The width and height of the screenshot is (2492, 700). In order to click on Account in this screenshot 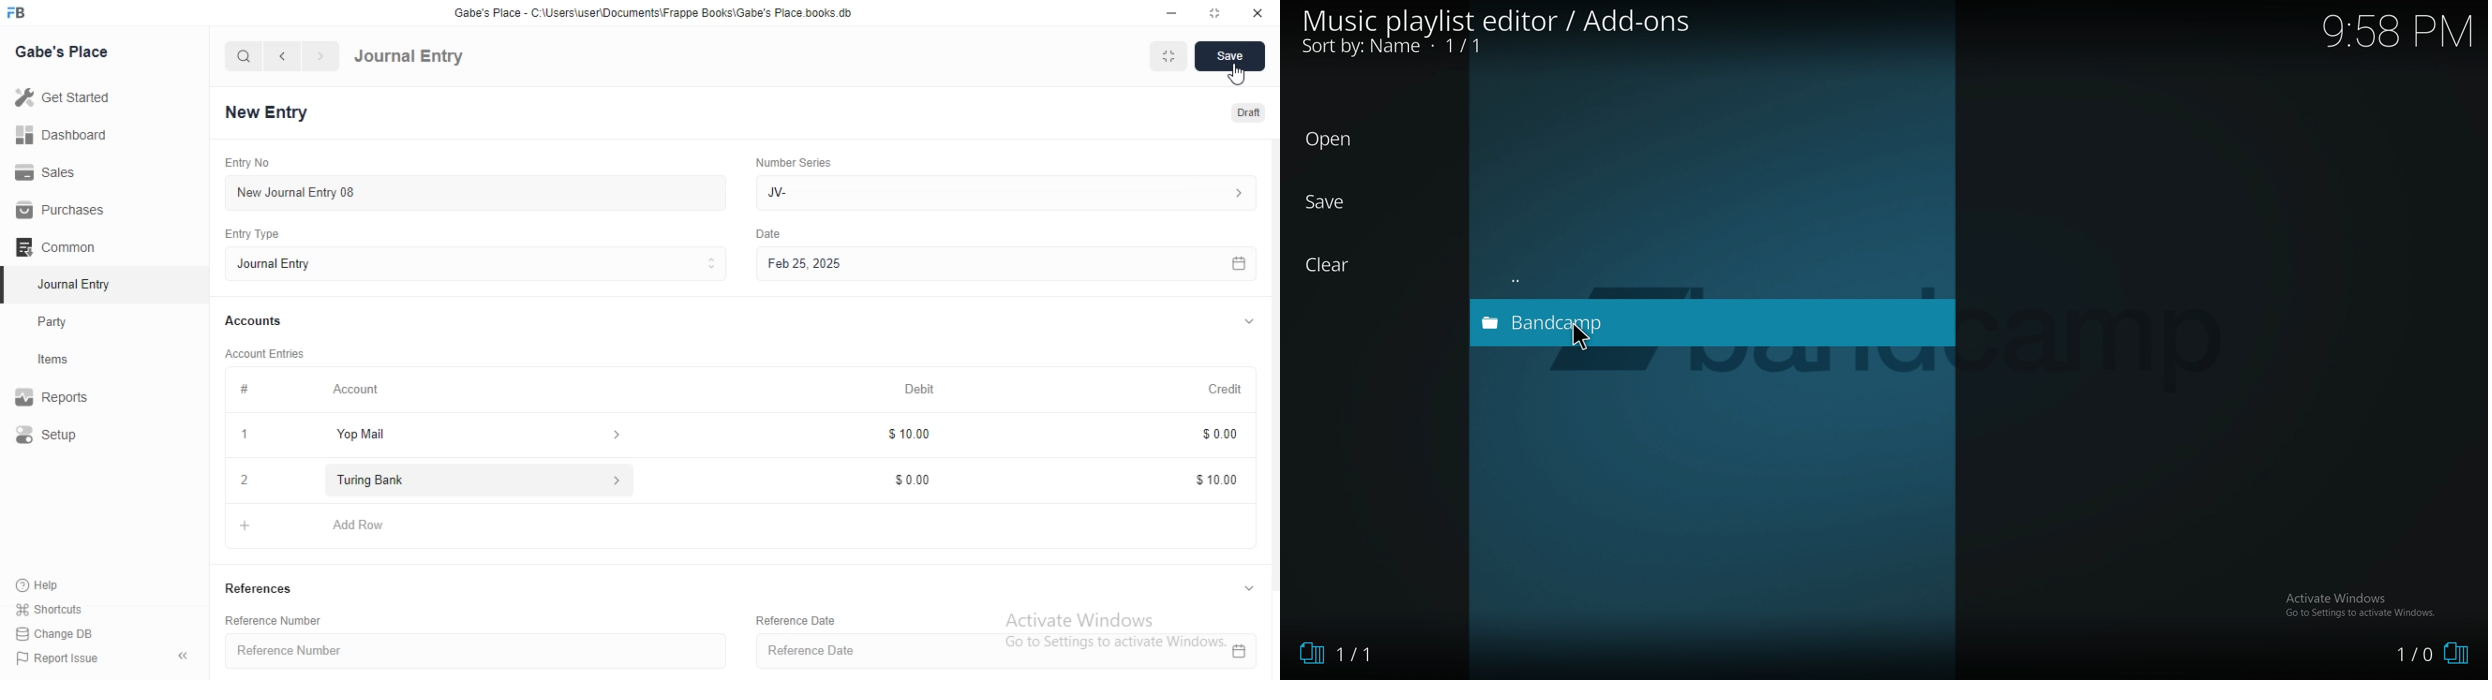, I will do `click(358, 391)`.